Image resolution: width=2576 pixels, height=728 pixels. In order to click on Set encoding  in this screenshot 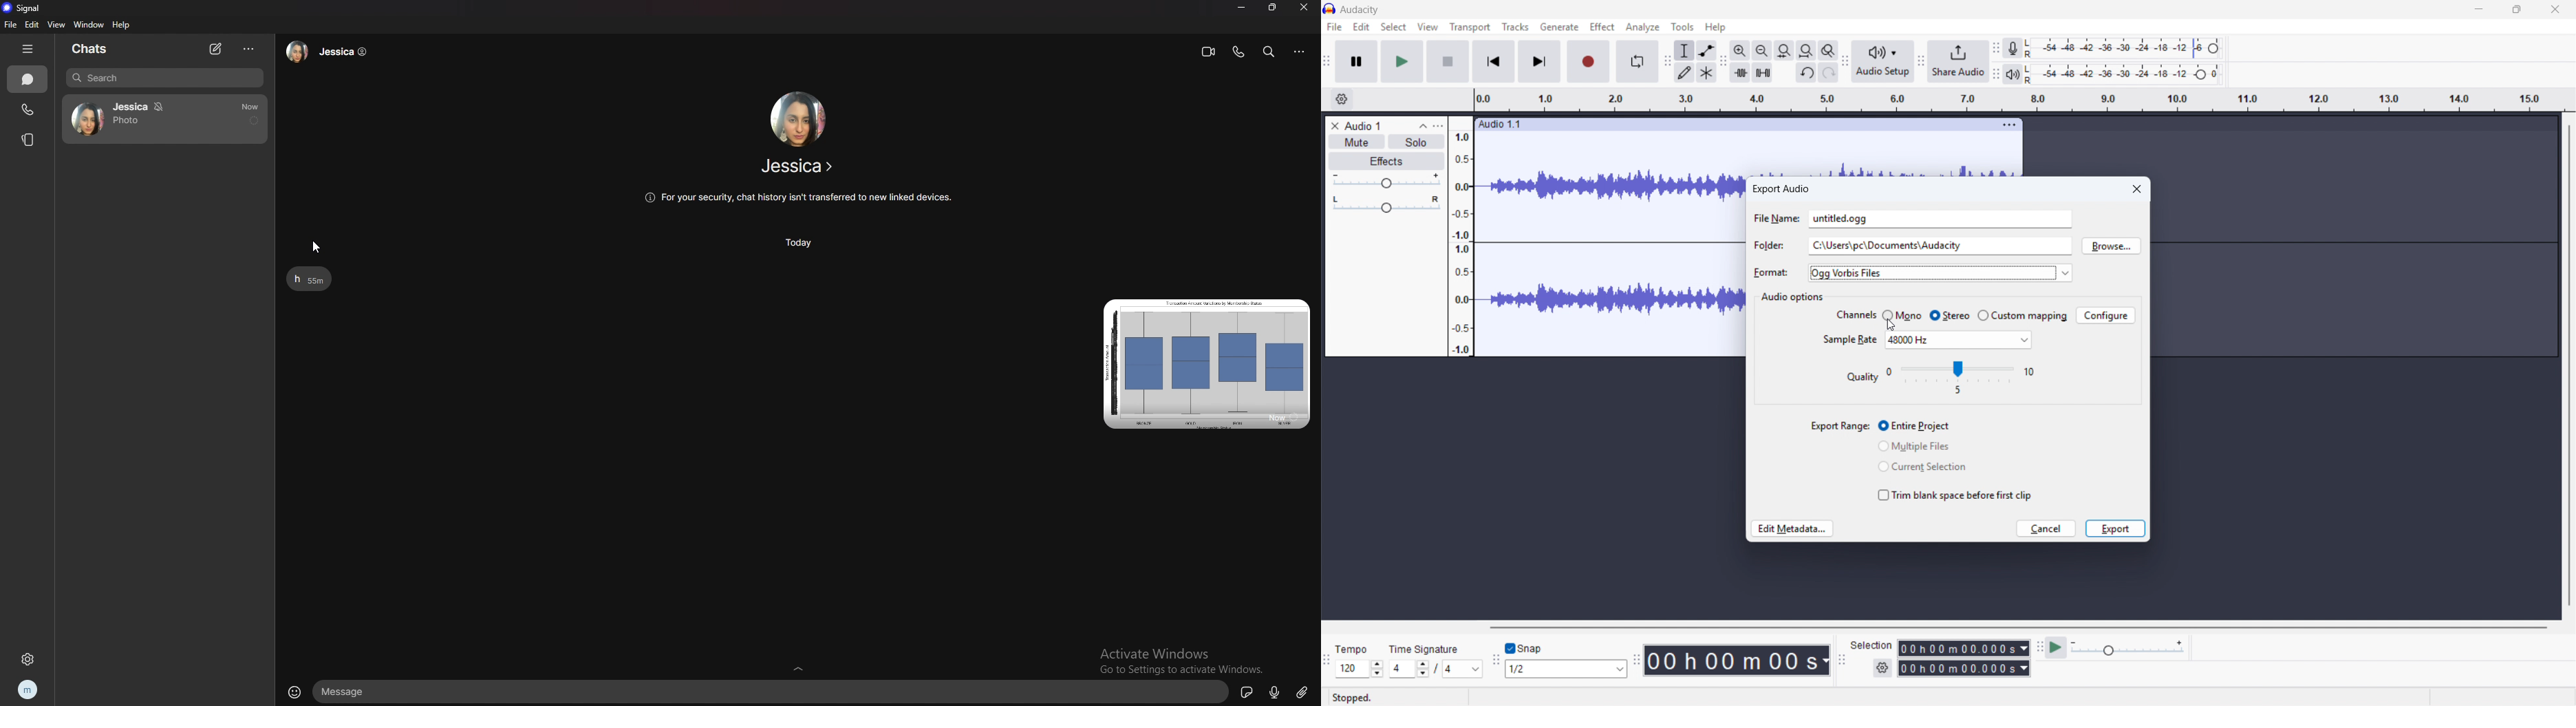, I will do `click(1960, 369)`.